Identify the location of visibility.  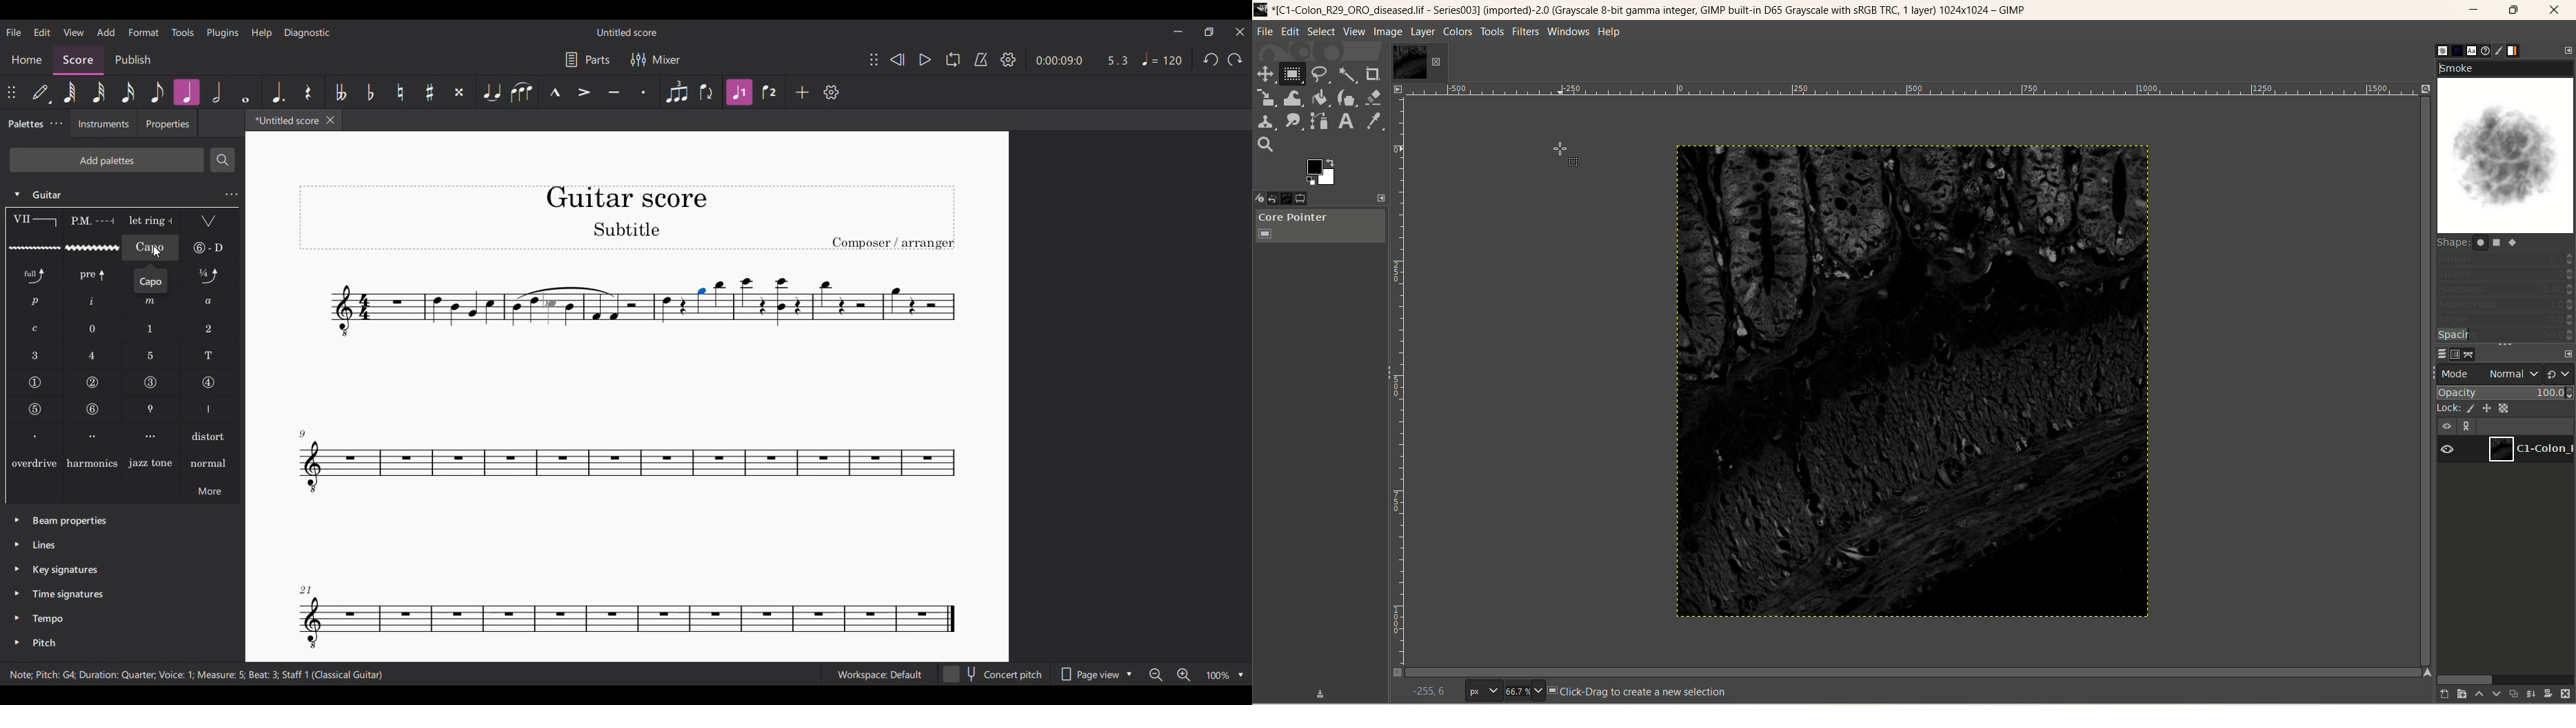
(2447, 427).